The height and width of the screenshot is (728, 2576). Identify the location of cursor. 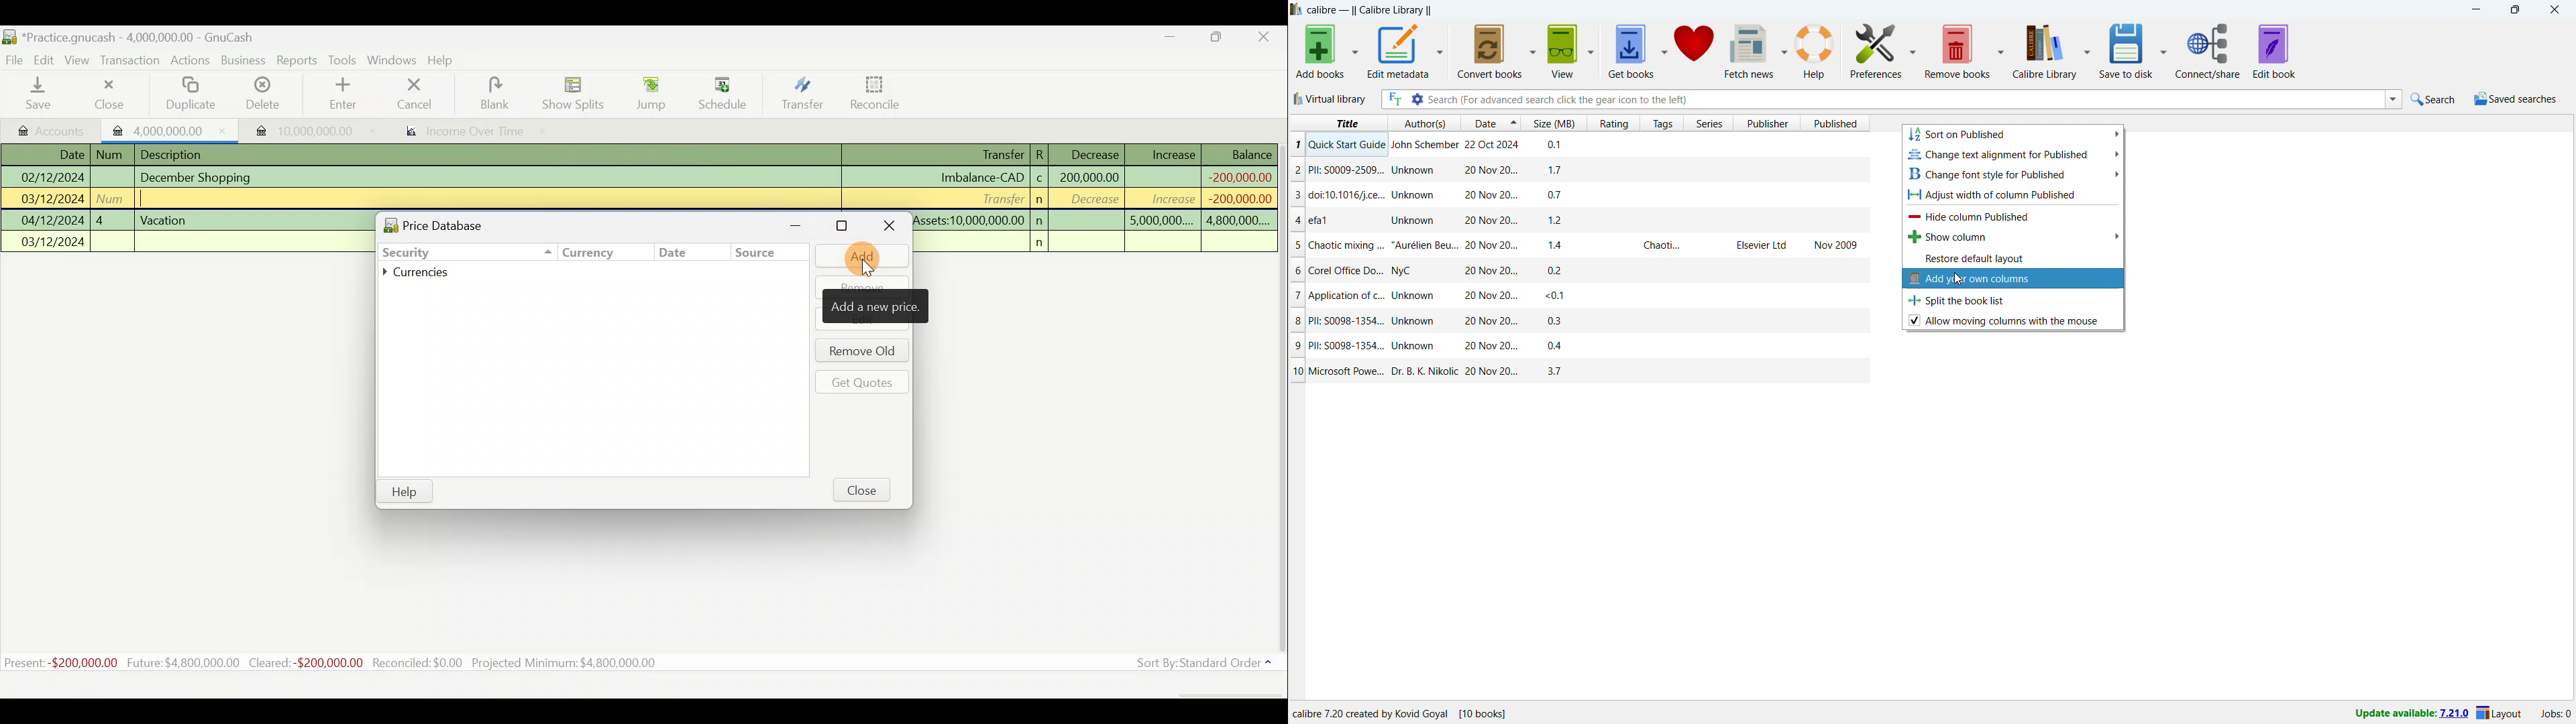
(1960, 279).